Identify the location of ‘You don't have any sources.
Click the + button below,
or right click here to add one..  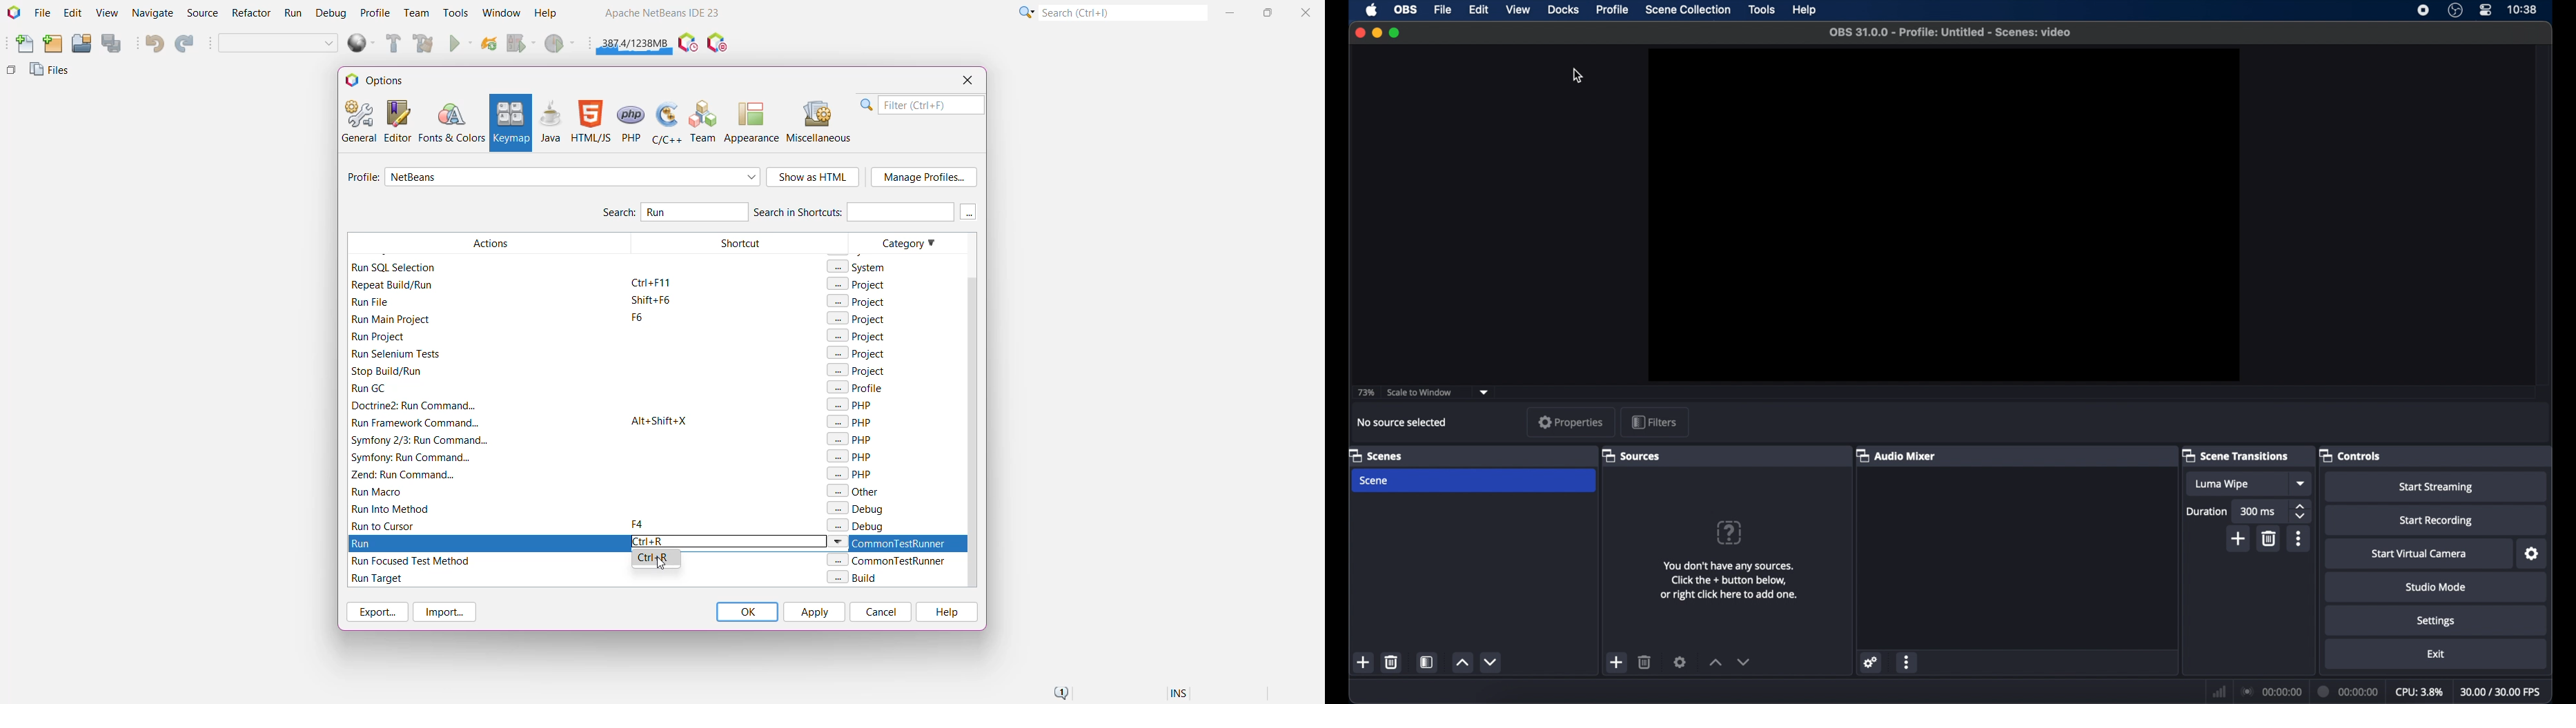
(1732, 578).